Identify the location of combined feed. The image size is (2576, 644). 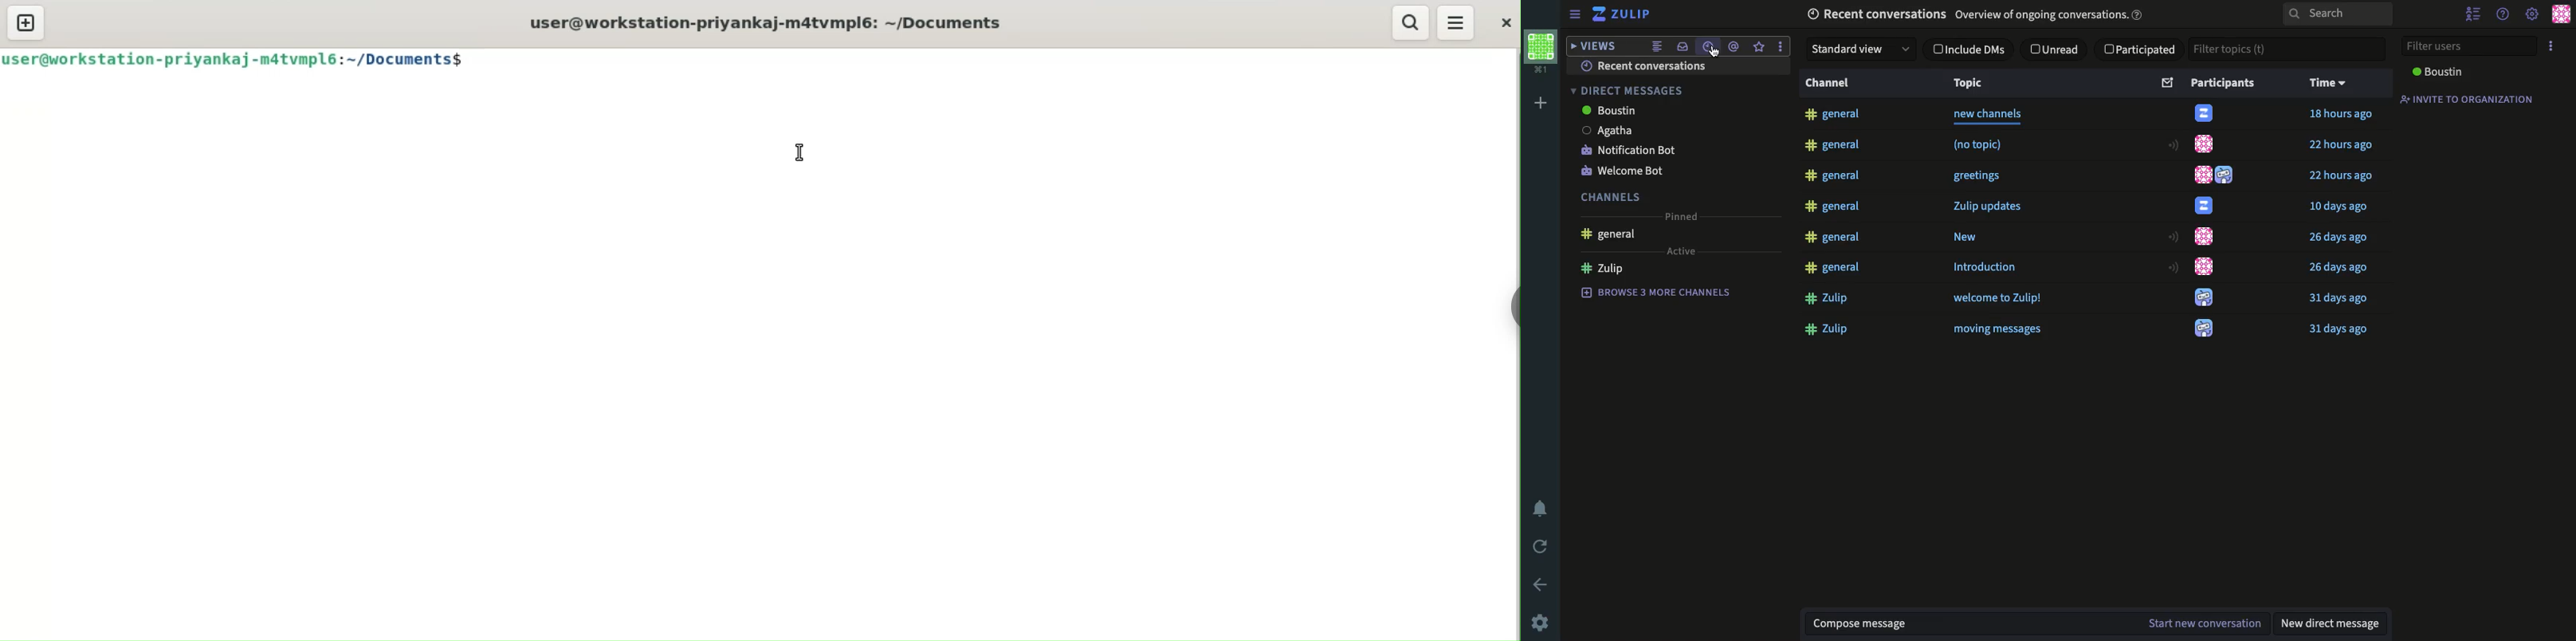
(1656, 46).